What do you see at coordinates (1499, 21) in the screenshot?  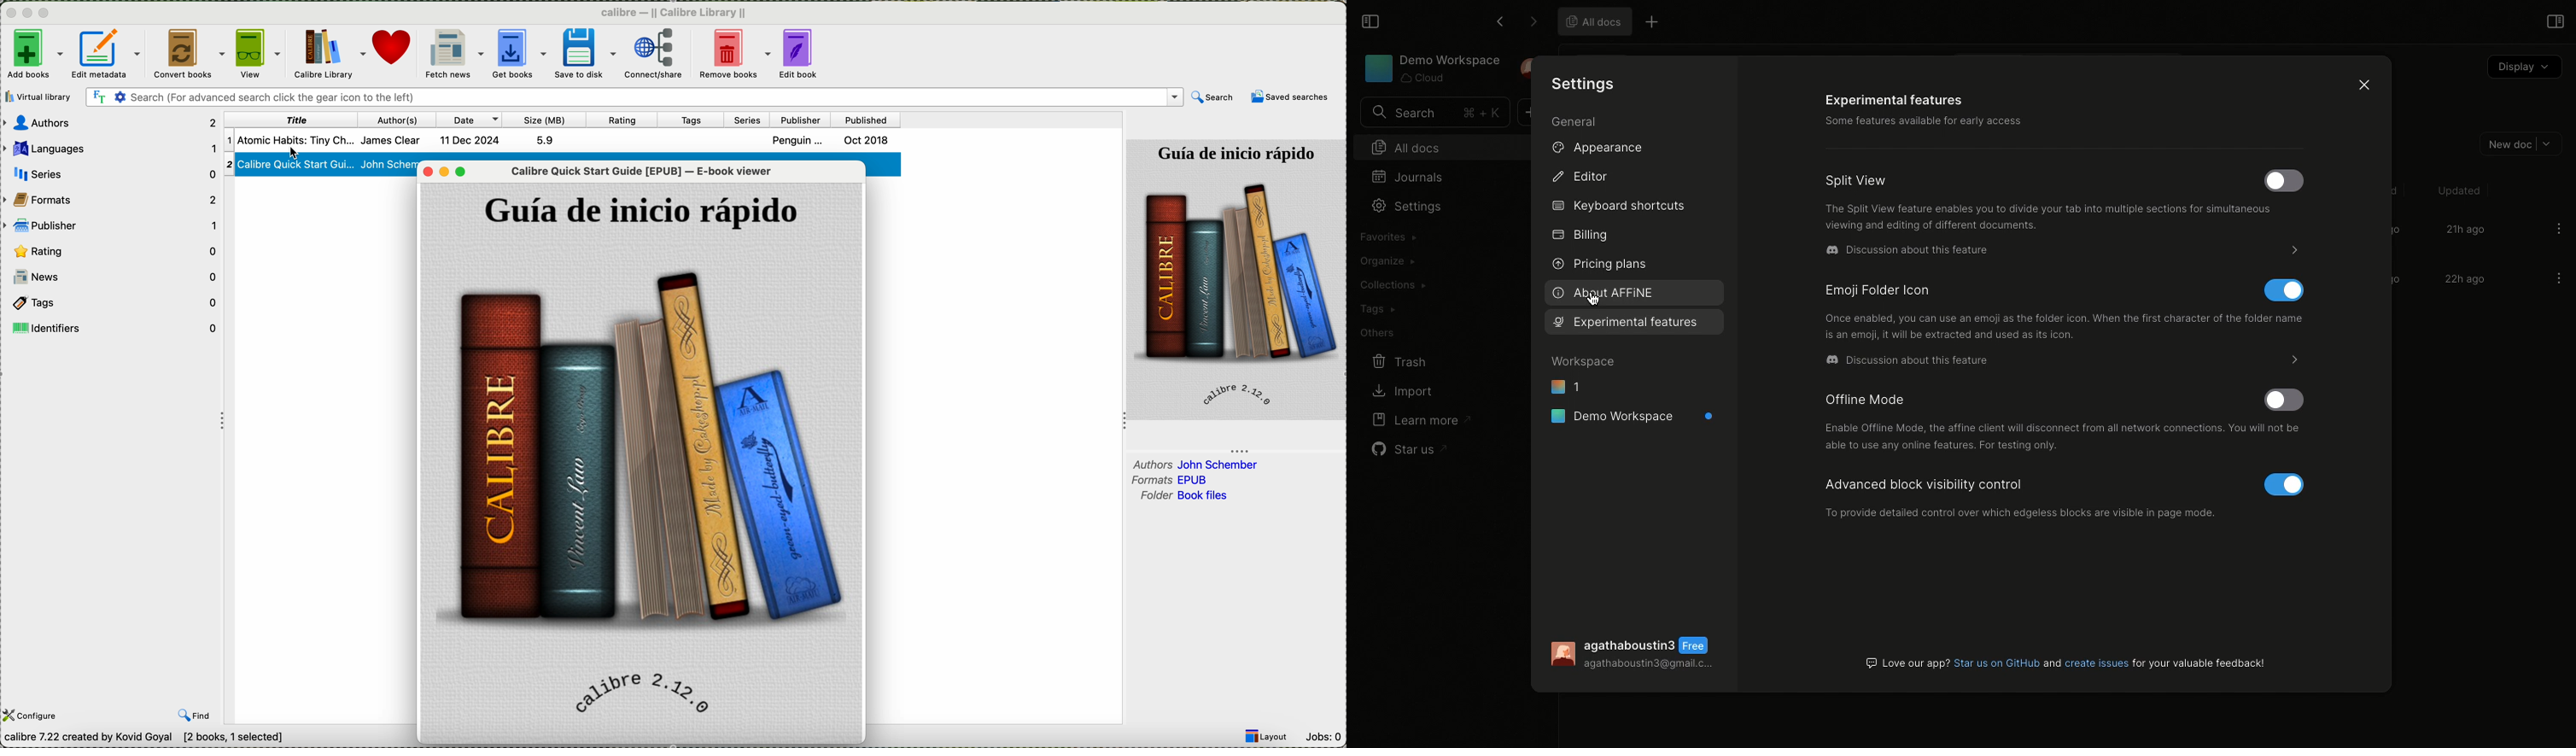 I see `Back` at bounding box center [1499, 21].